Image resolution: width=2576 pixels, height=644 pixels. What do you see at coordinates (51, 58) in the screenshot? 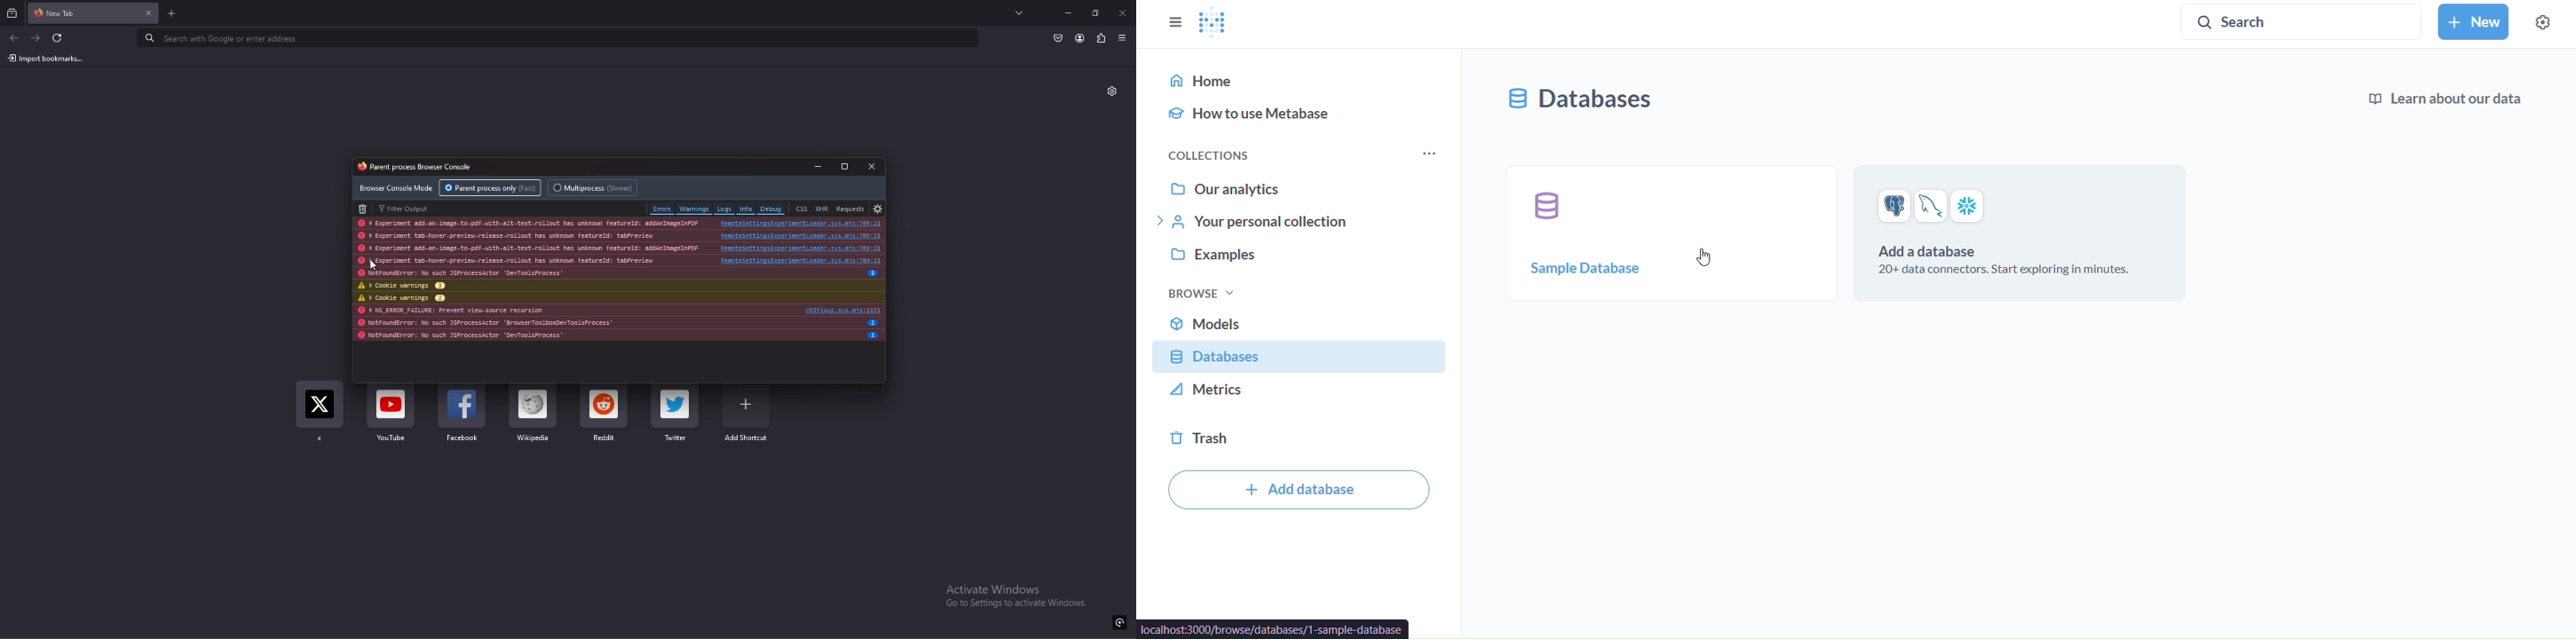
I see `input bookmarks` at bounding box center [51, 58].